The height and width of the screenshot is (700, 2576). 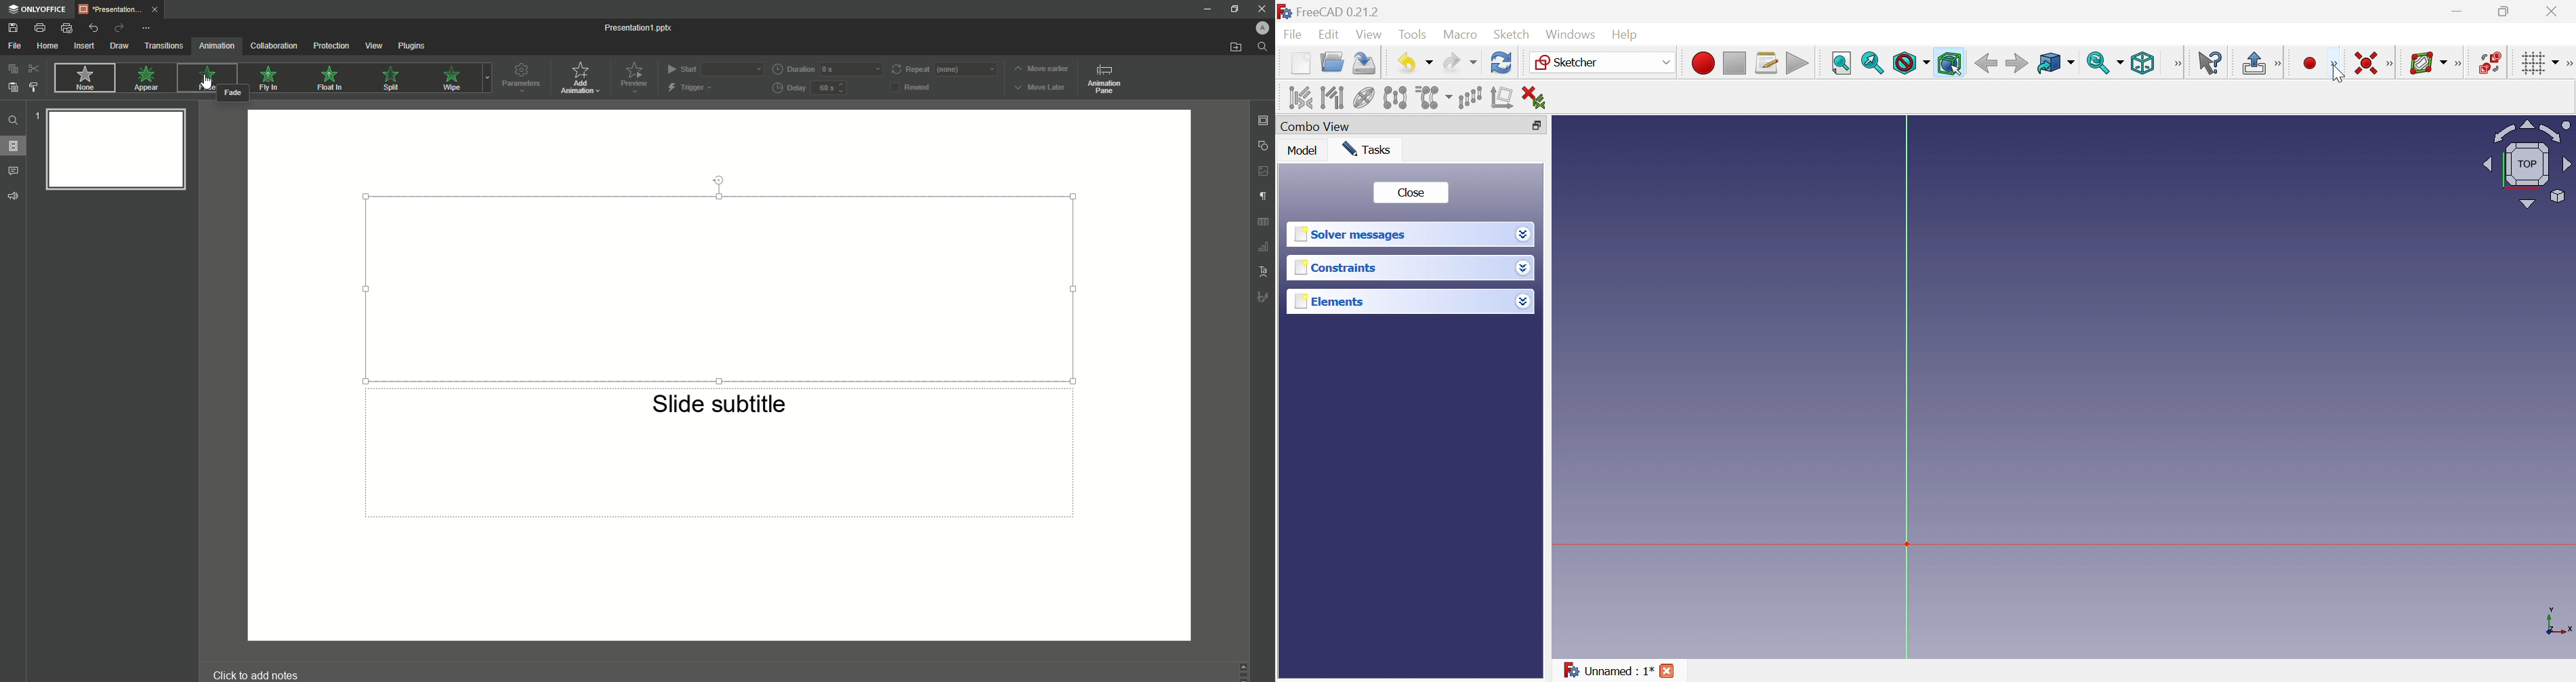 What do you see at coordinates (116, 28) in the screenshot?
I see `Redo` at bounding box center [116, 28].